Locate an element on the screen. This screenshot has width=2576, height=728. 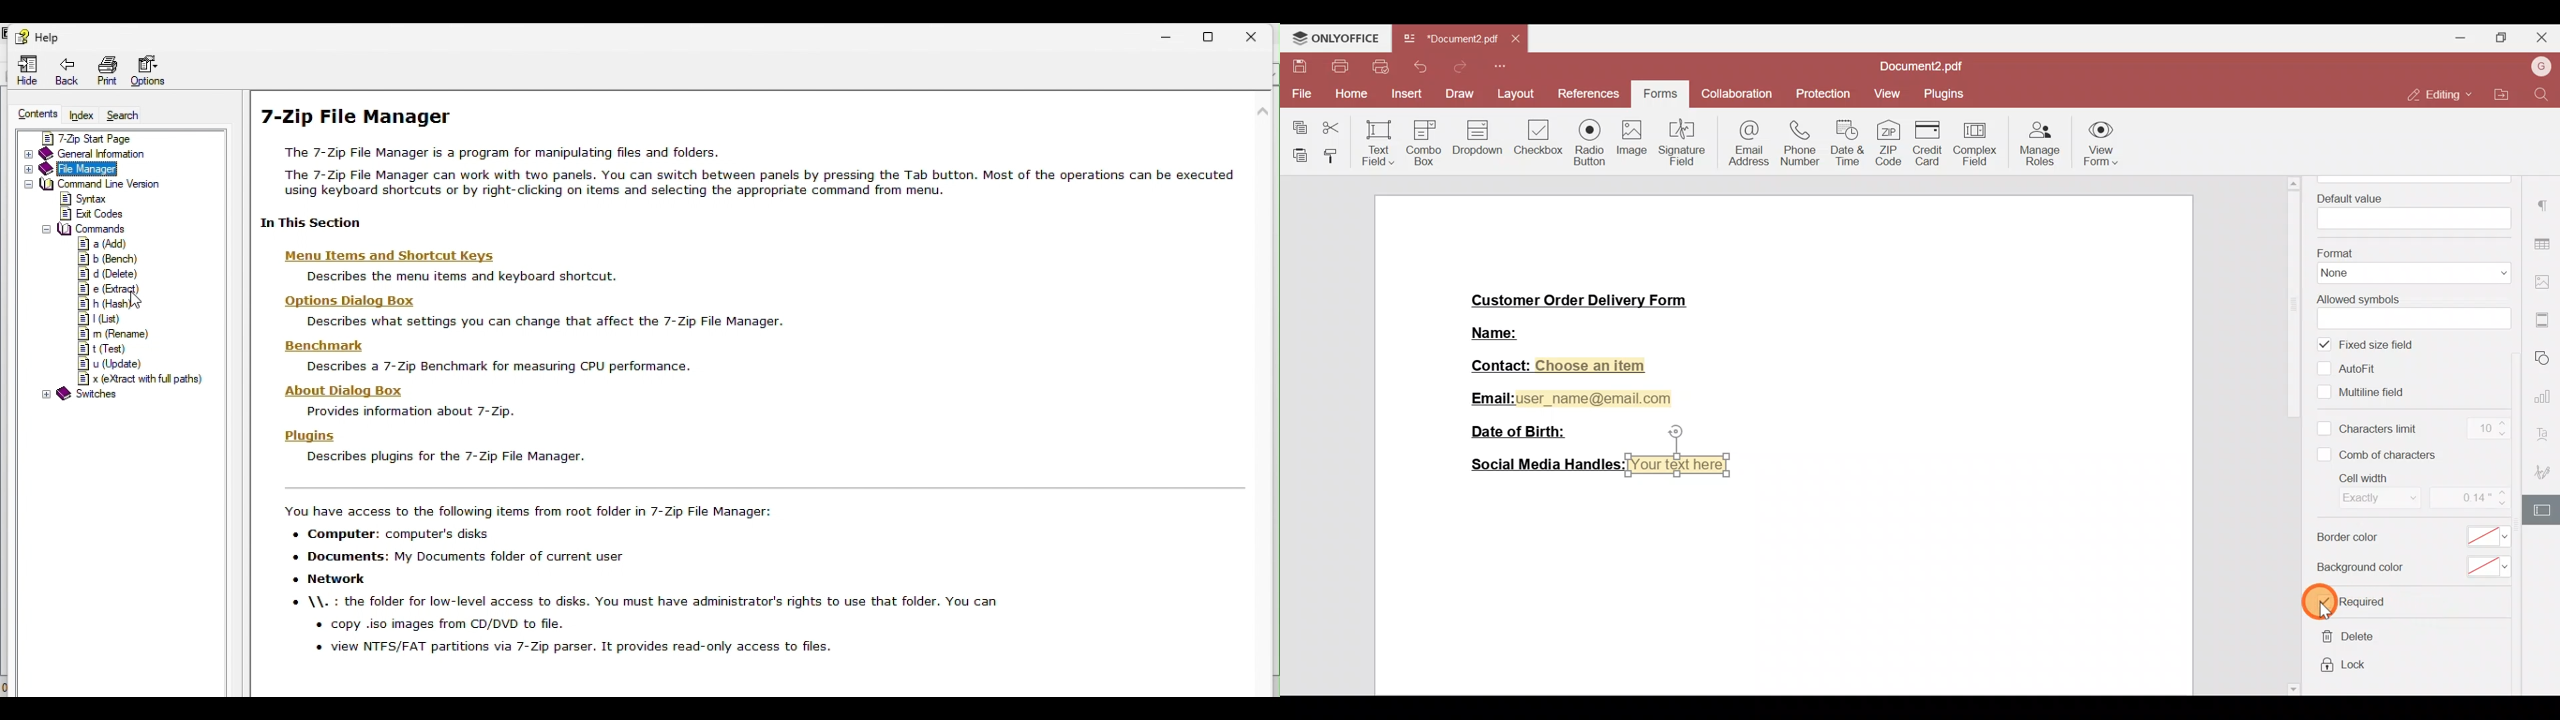
Home is located at coordinates (1349, 95).